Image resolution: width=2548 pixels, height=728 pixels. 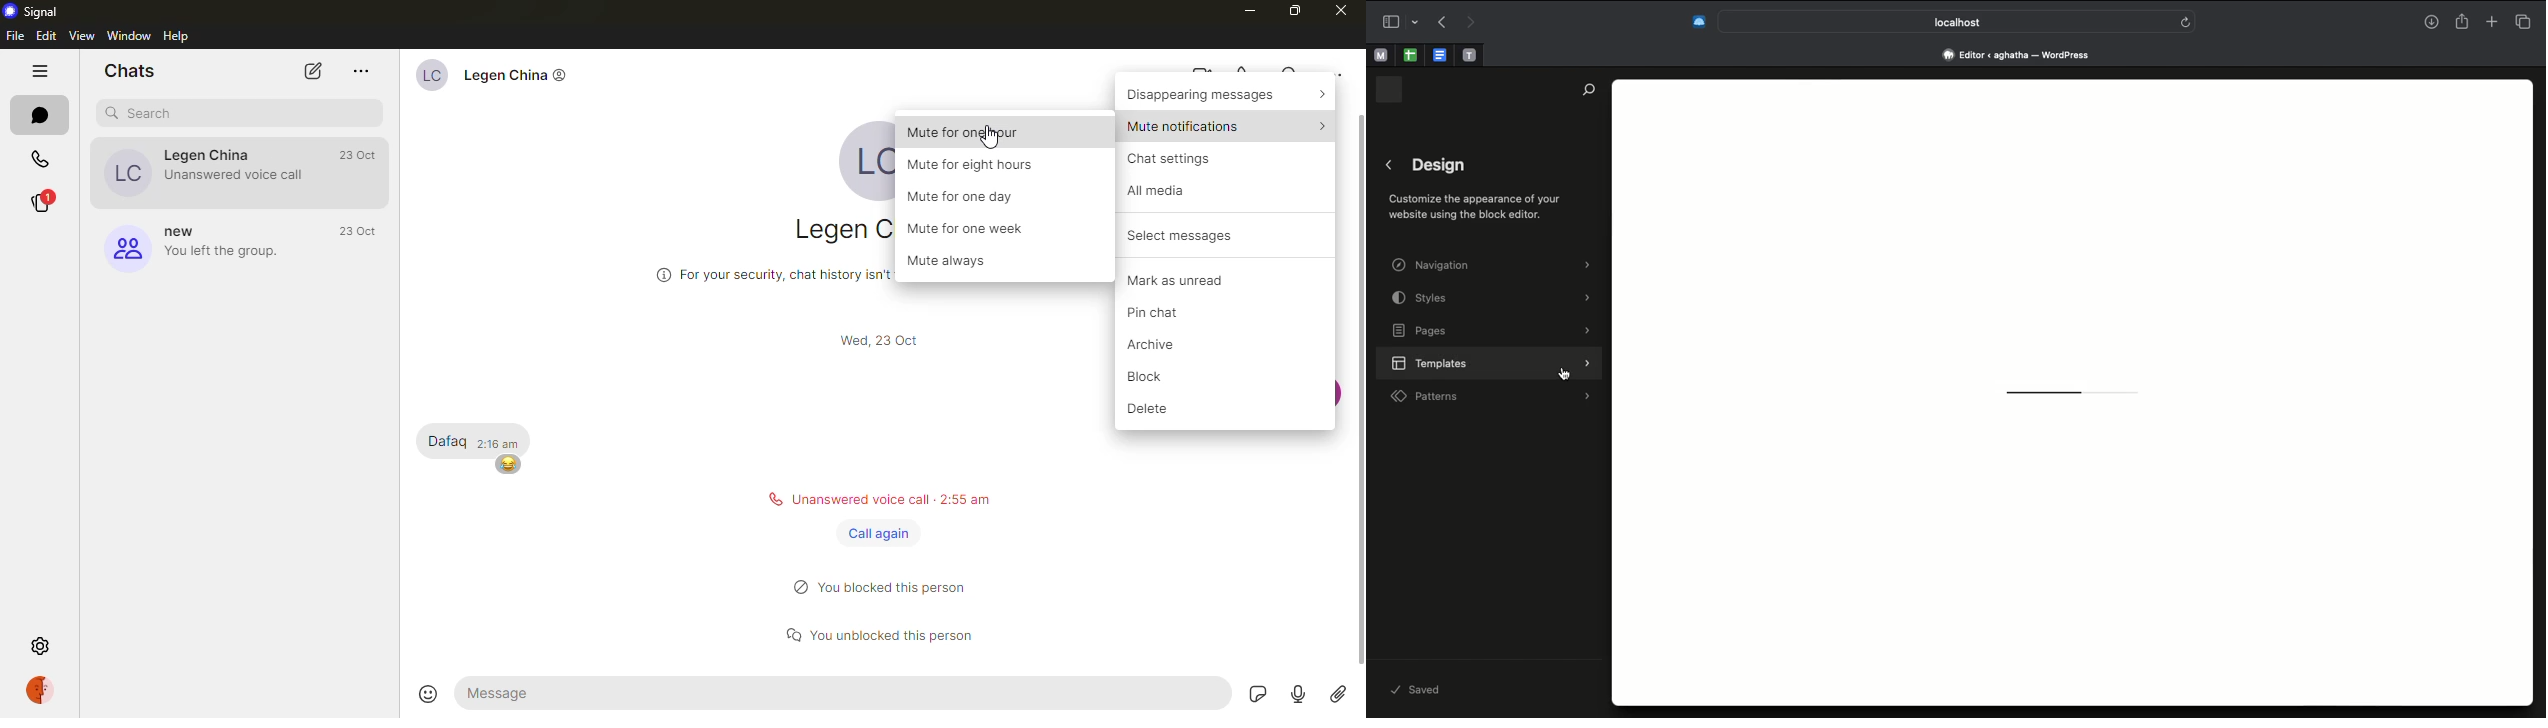 What do you see at coordinates (1491, 397) in the screenshot?
I see `Patterns` at bounding box center [1491, 397].